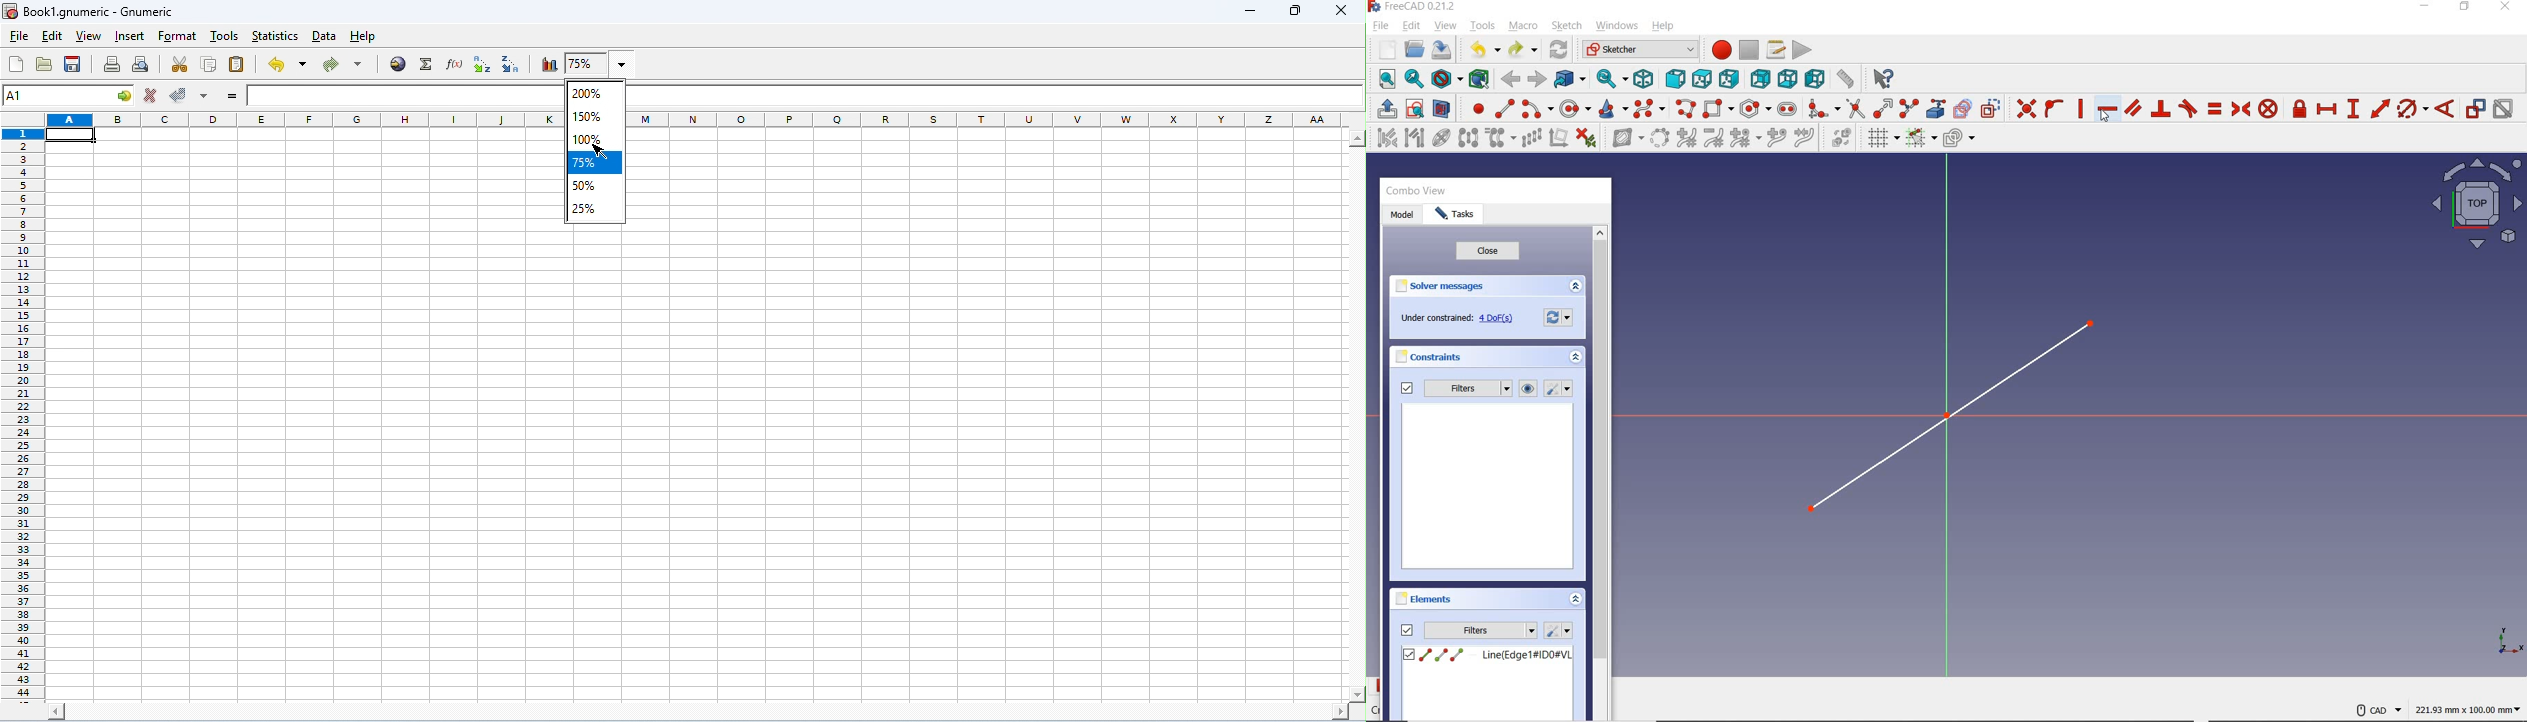 This screenshot has width=2548, height=728. Describe the element at coordinates (427, 65) in the screenshot. I see `select function` at that location.